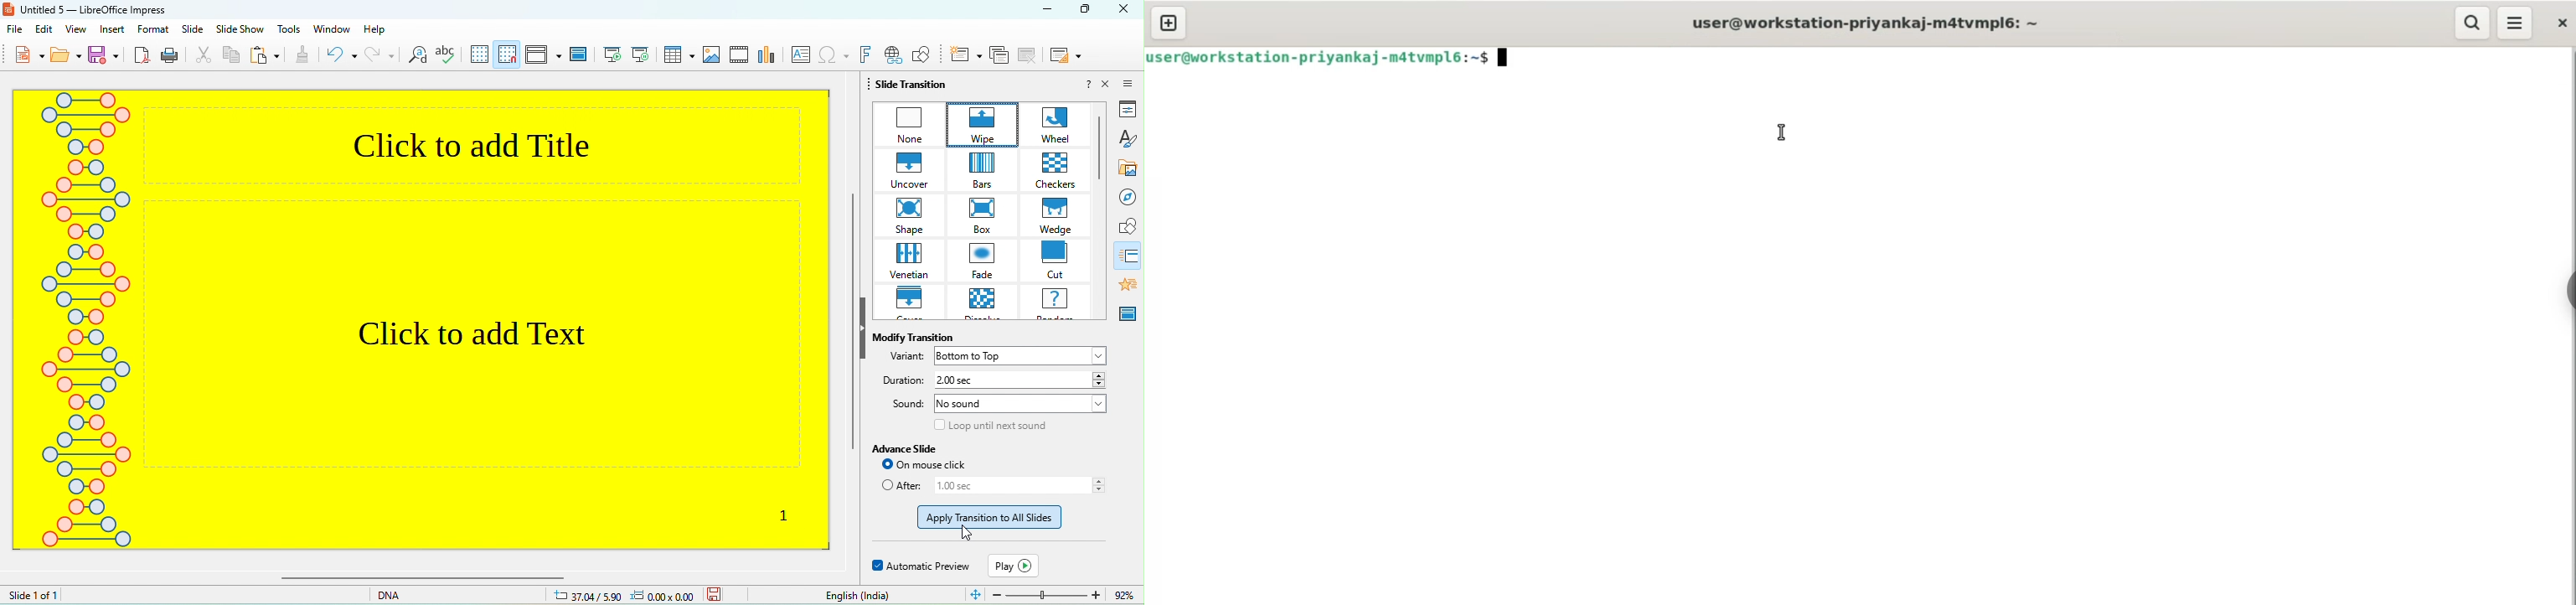  Describe the element at coordinates (69, 56) in the screenshot. I see `open` at that location.